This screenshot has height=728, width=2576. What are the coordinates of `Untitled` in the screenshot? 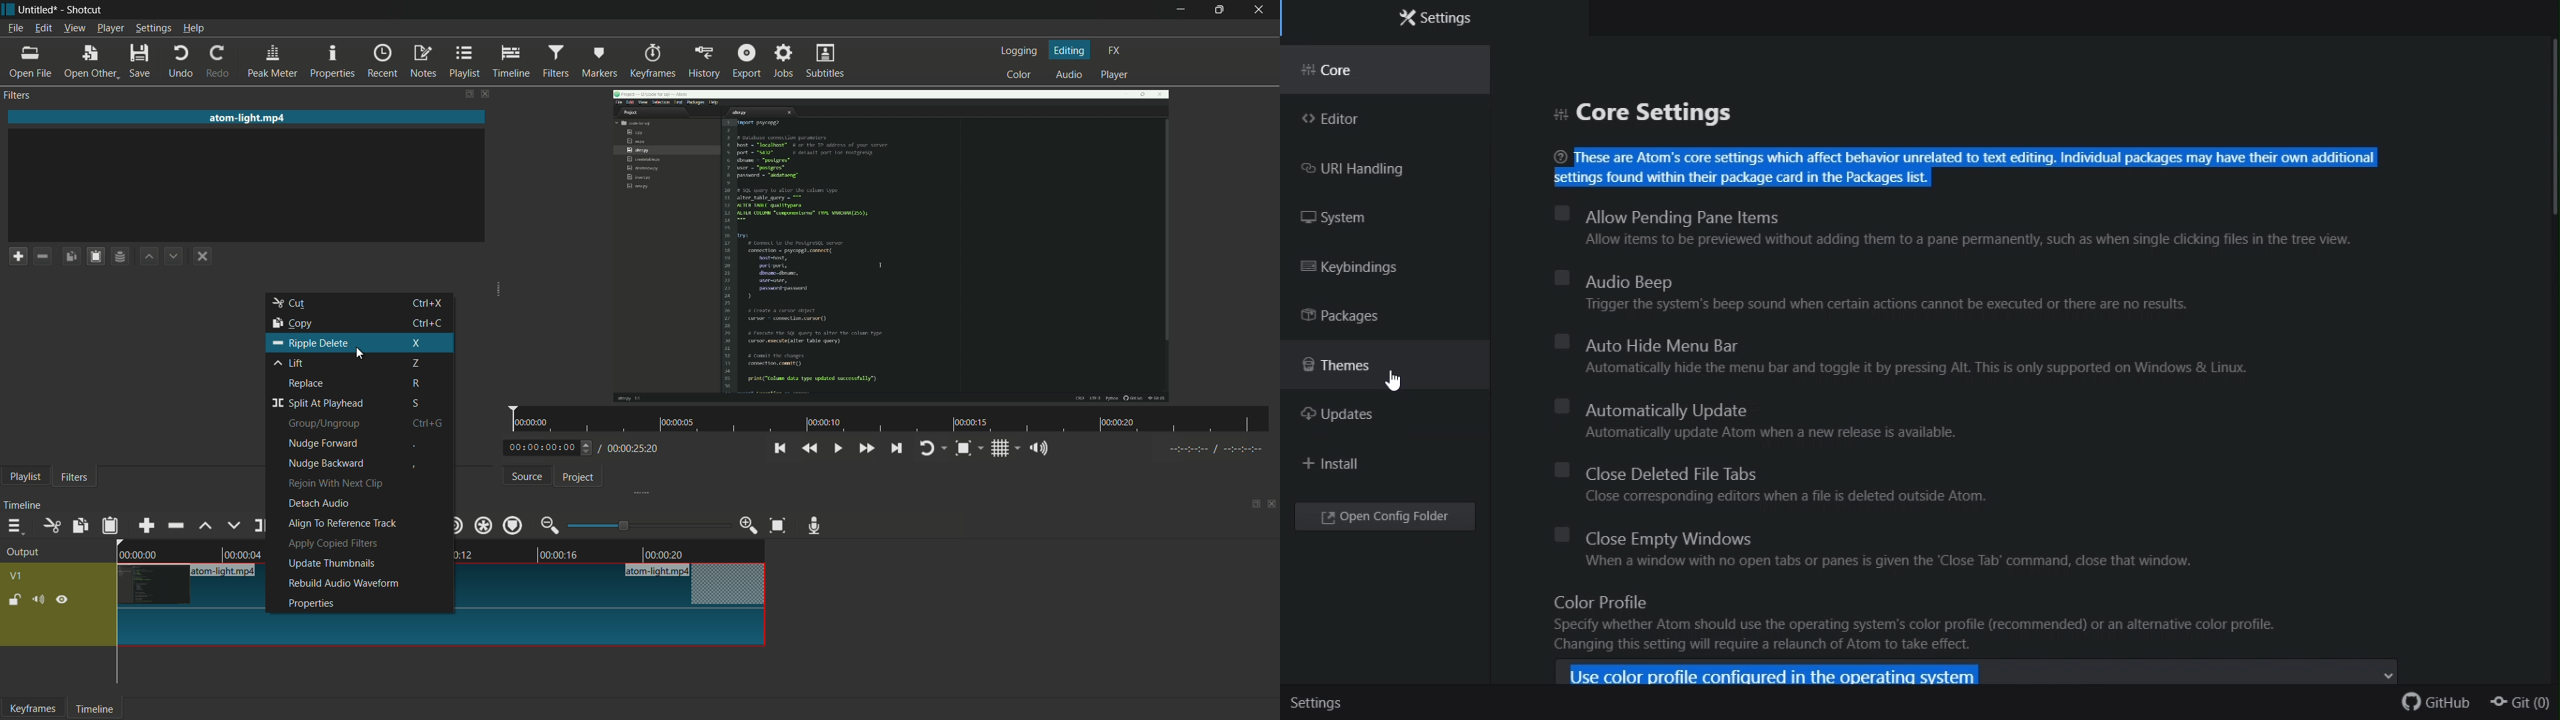 It's located at (41, 9).